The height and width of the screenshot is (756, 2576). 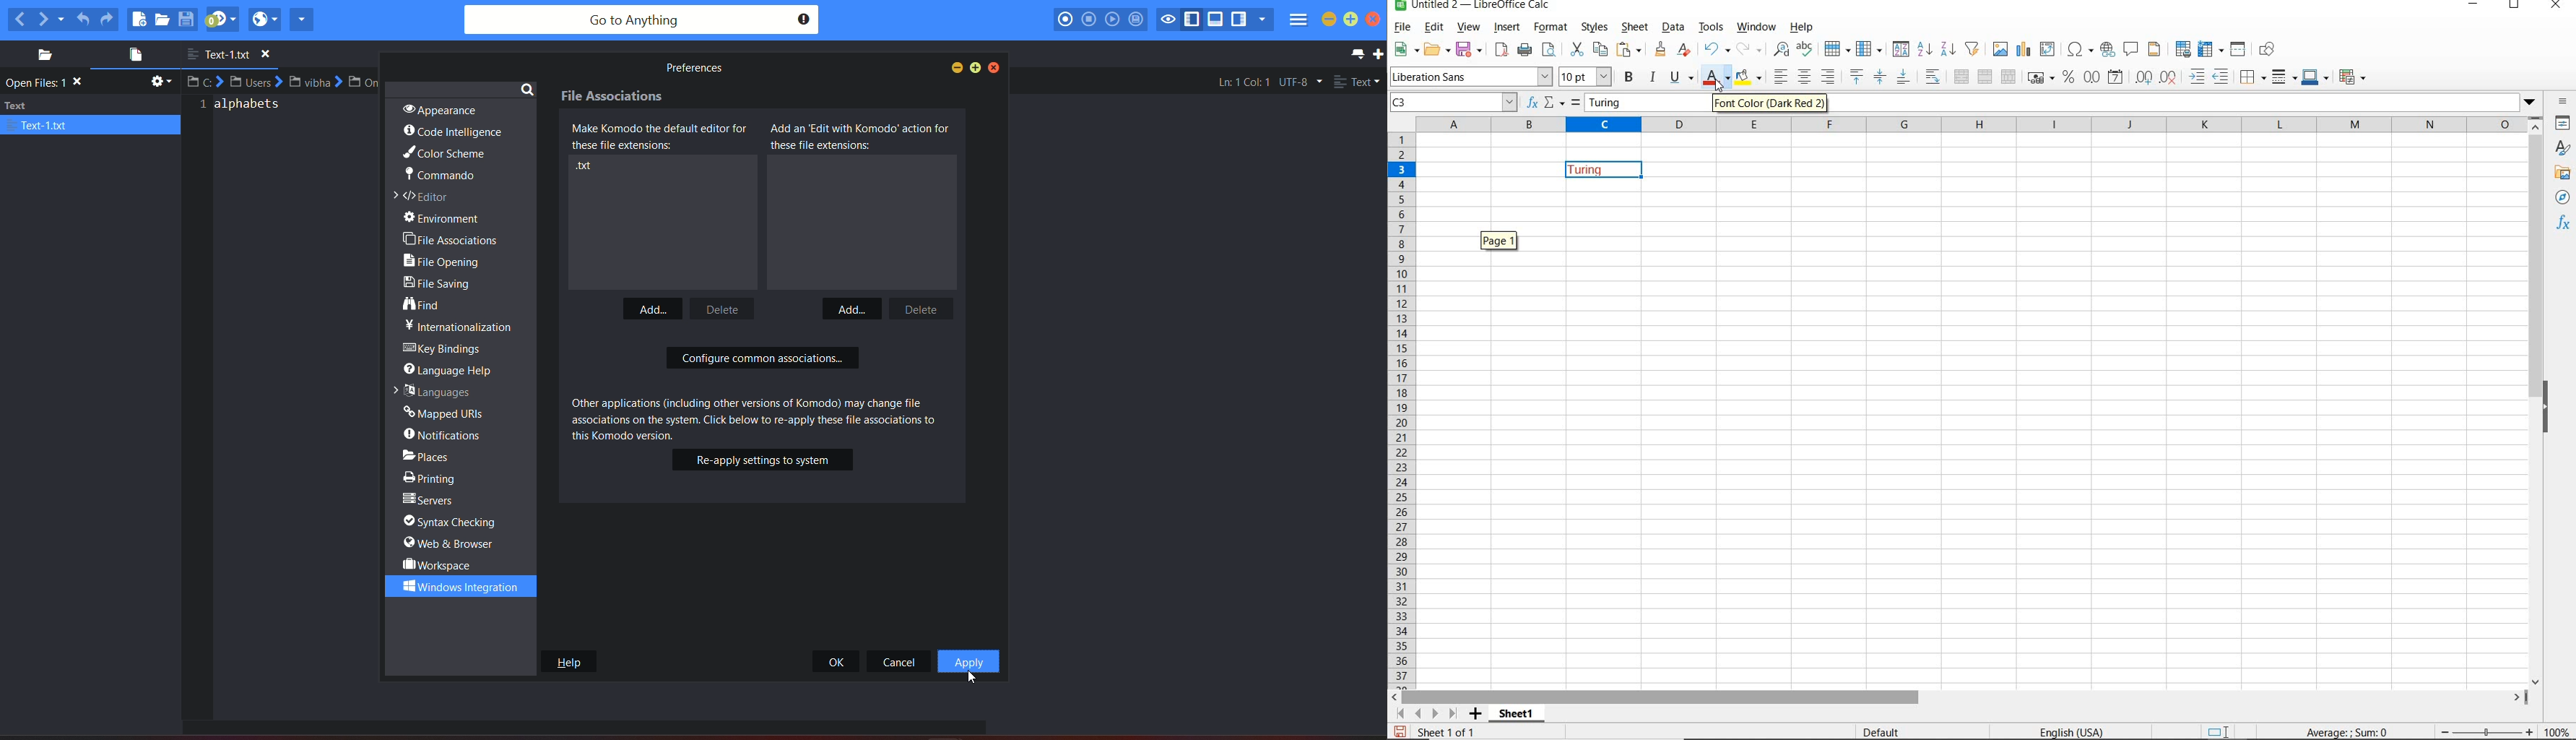 I want to click on ADD SHEET, so click(x=1477, y=714).